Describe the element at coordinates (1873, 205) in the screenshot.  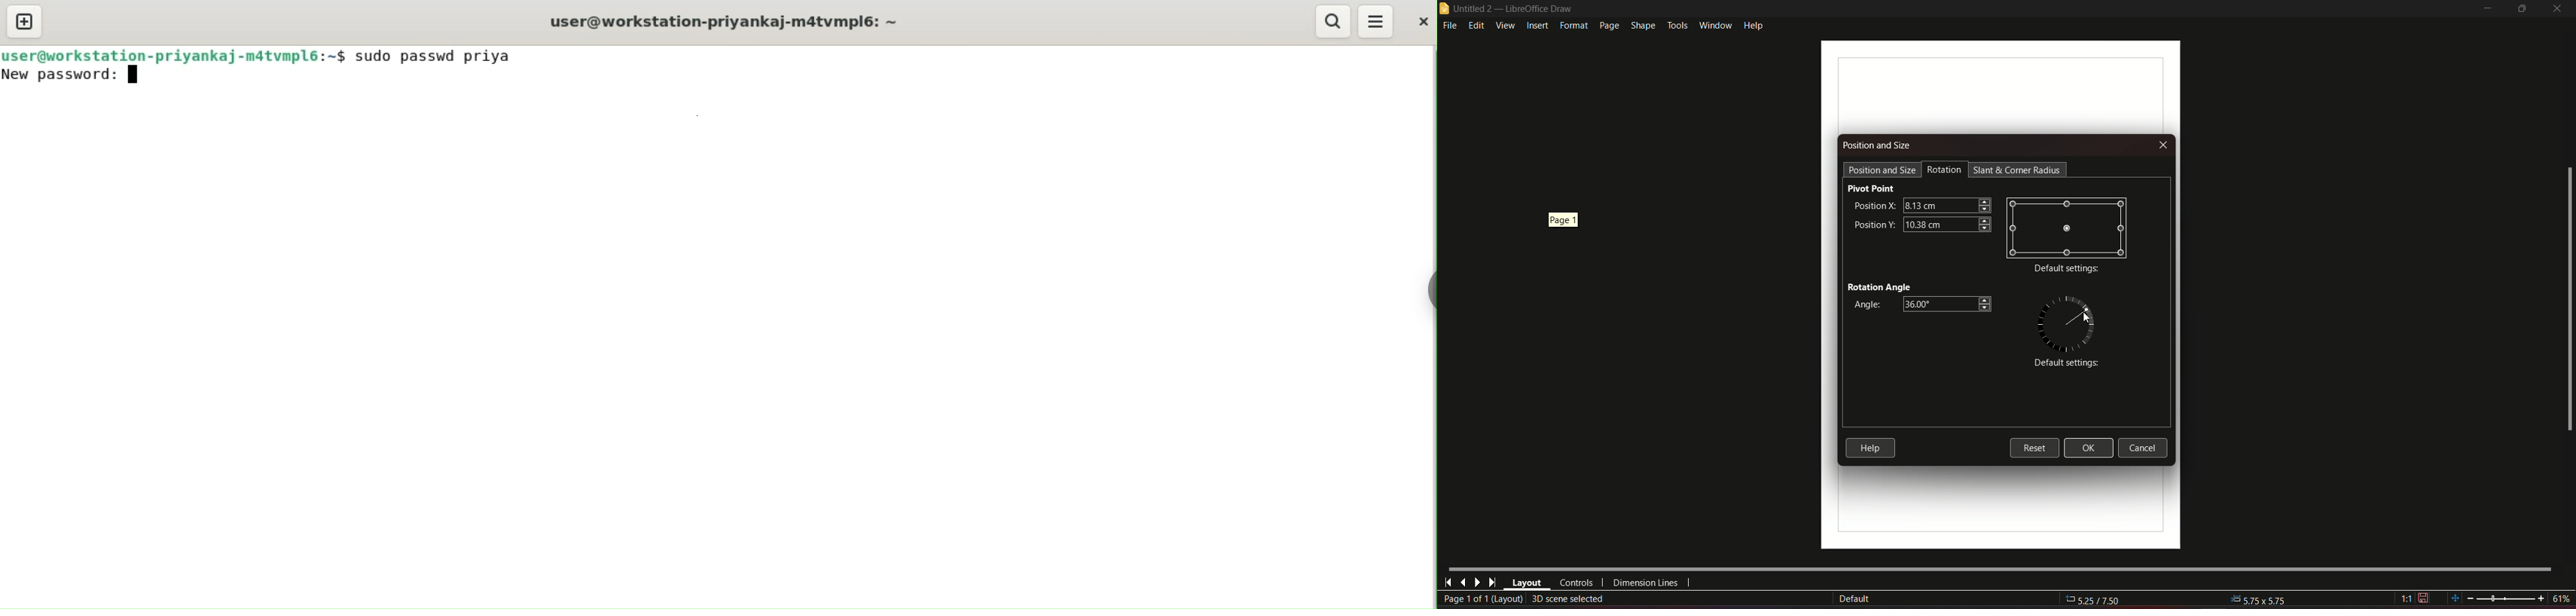
I see `Position X` at that location.